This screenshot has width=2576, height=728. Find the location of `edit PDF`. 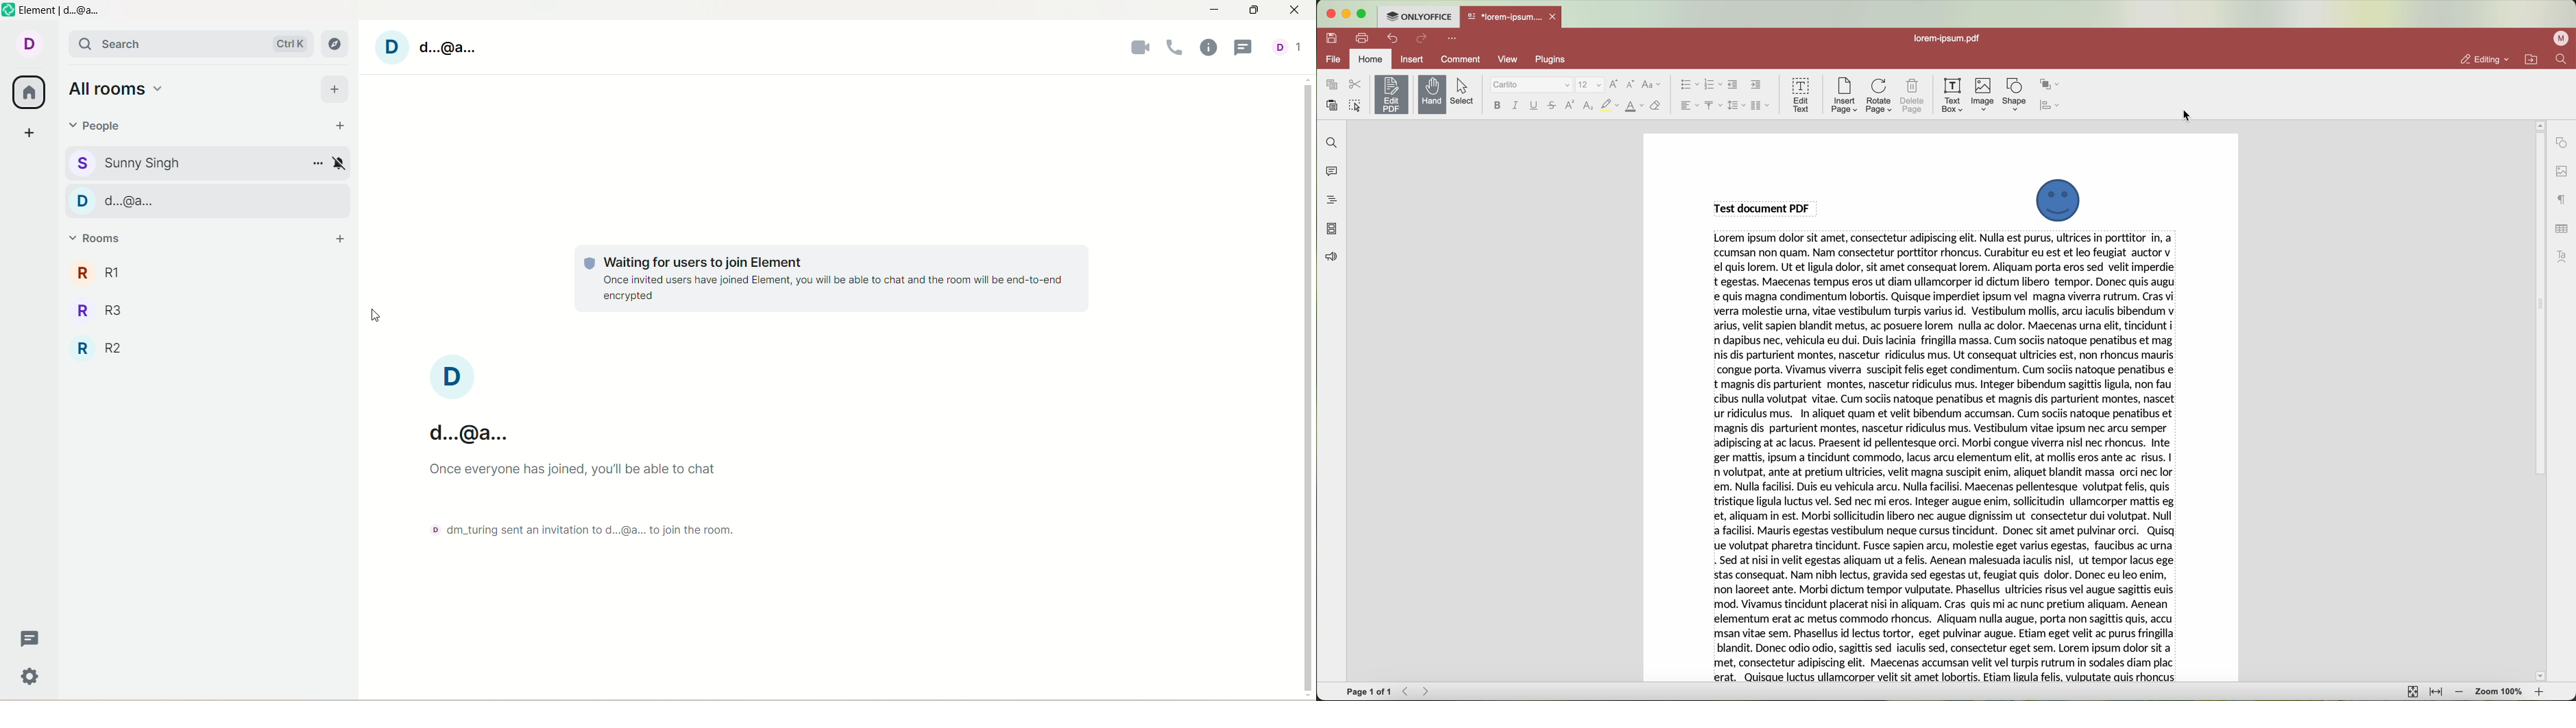

edit PDF is located at coordinates (1393, 93).